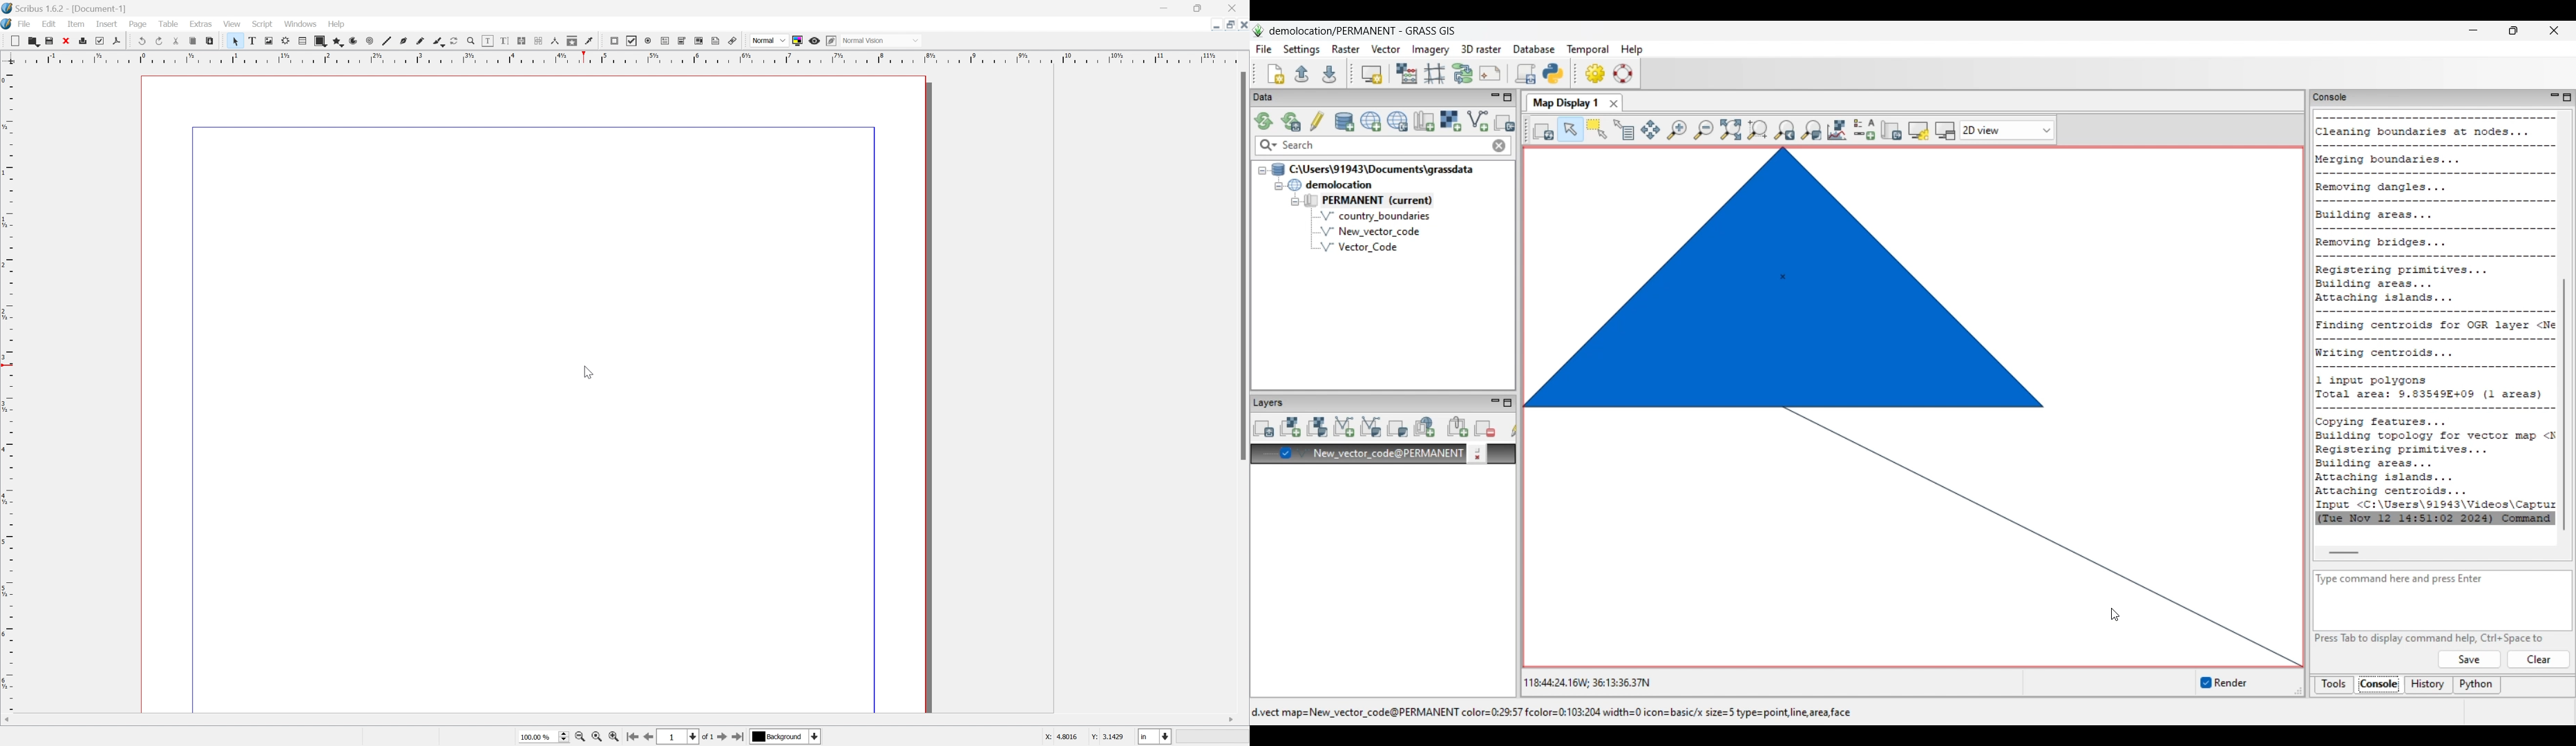 Image resolution: width=2576 pixels, height=756 pixels. Describe the element at coordinates (176, 40) in the screenshot. I see `cut` at that location.